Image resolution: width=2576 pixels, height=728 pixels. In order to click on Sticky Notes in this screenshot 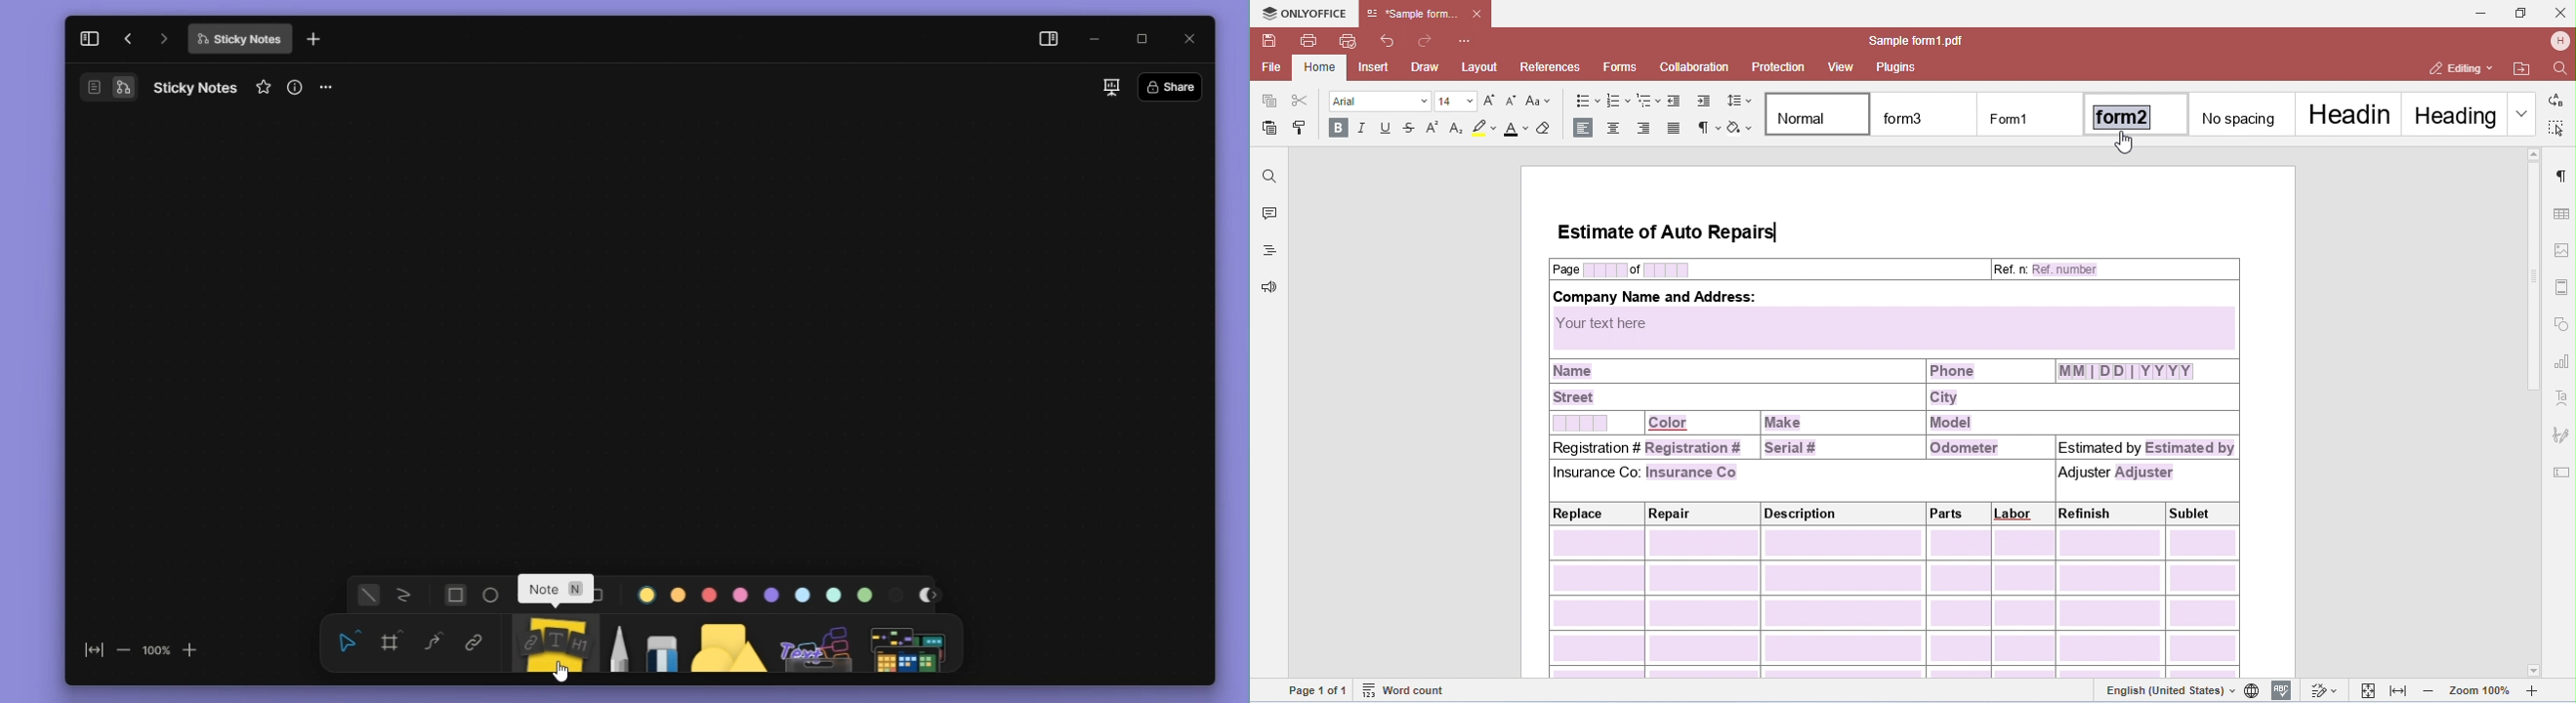, I will do `click(237, 42)`.